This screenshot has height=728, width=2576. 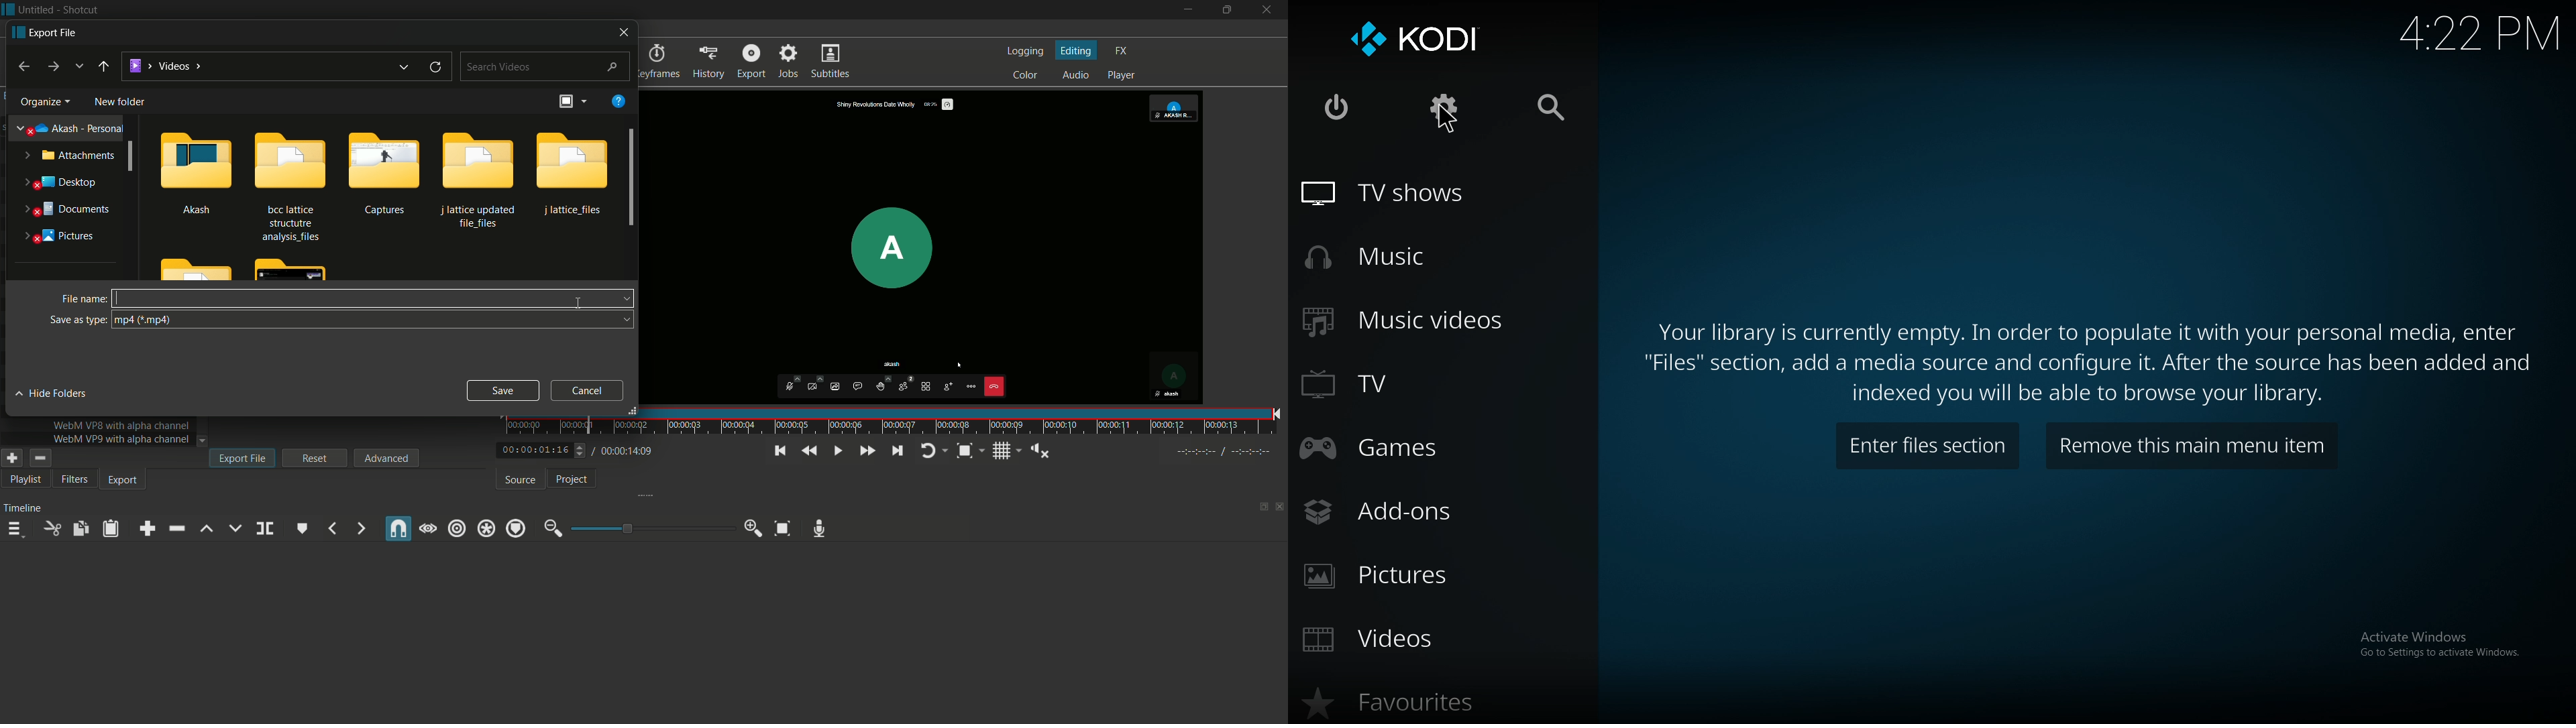 What do you see at coordinates (1423, 576) in the screenshot?
I see `pictures` at bounding box center [1423, 576].